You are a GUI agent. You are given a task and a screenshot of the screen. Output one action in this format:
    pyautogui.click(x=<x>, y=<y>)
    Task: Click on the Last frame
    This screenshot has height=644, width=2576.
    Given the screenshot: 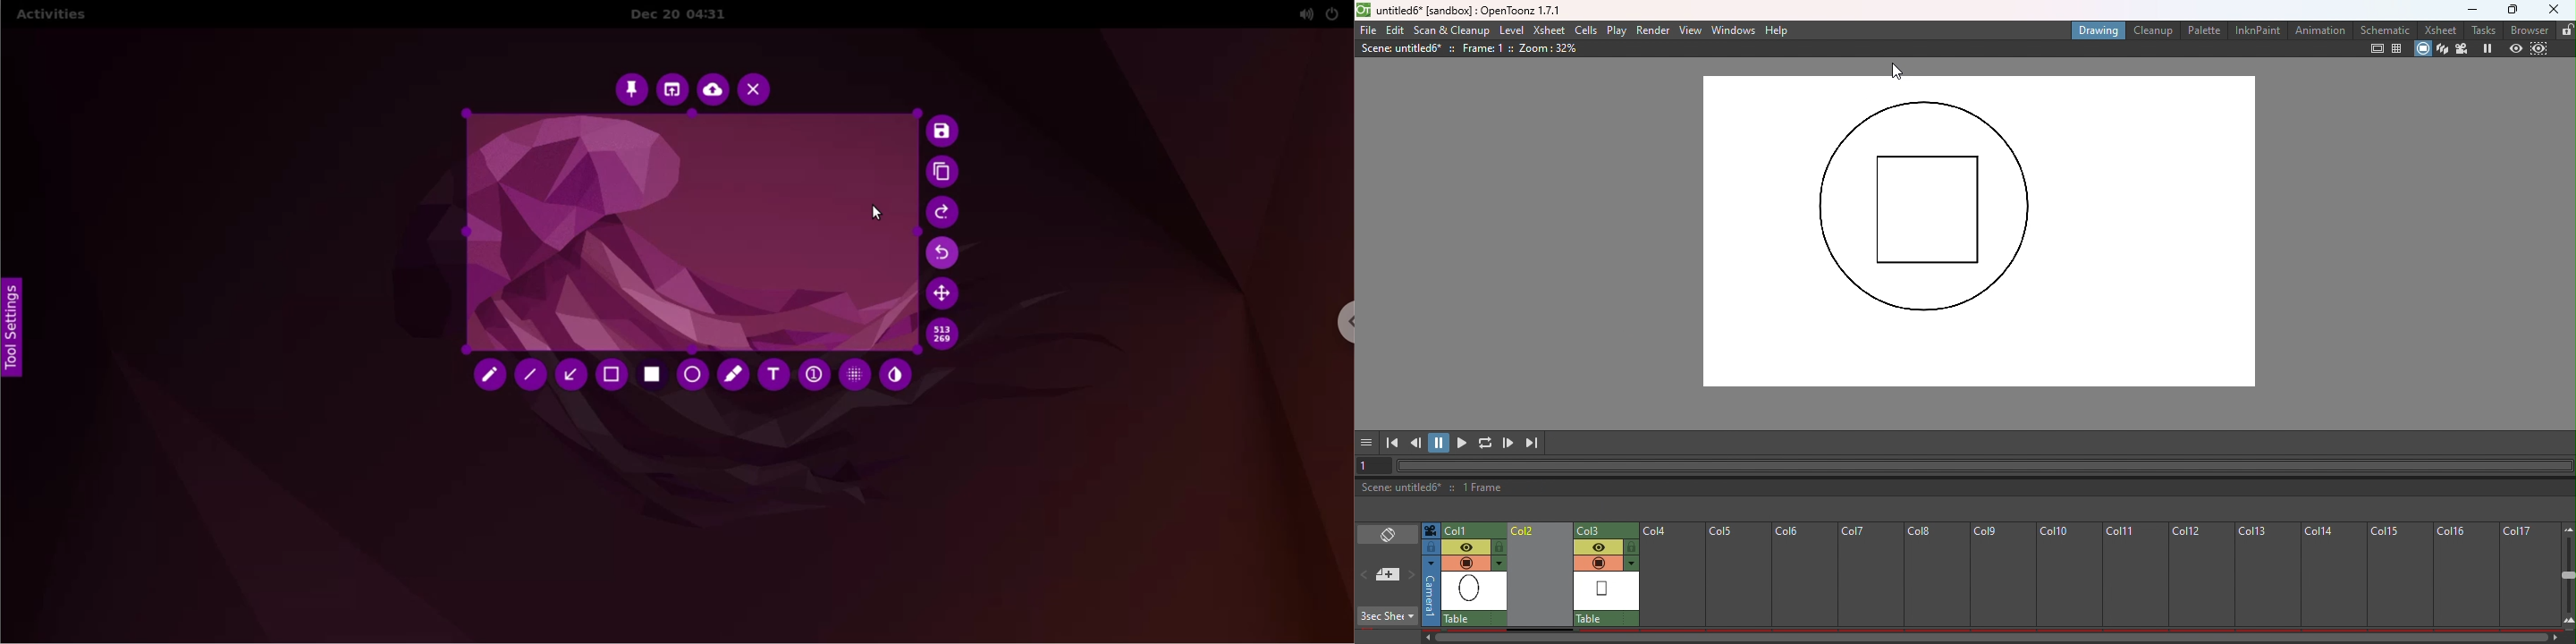 What is the action you would take?
    pyautogui.click(x=1533, y=442)
    